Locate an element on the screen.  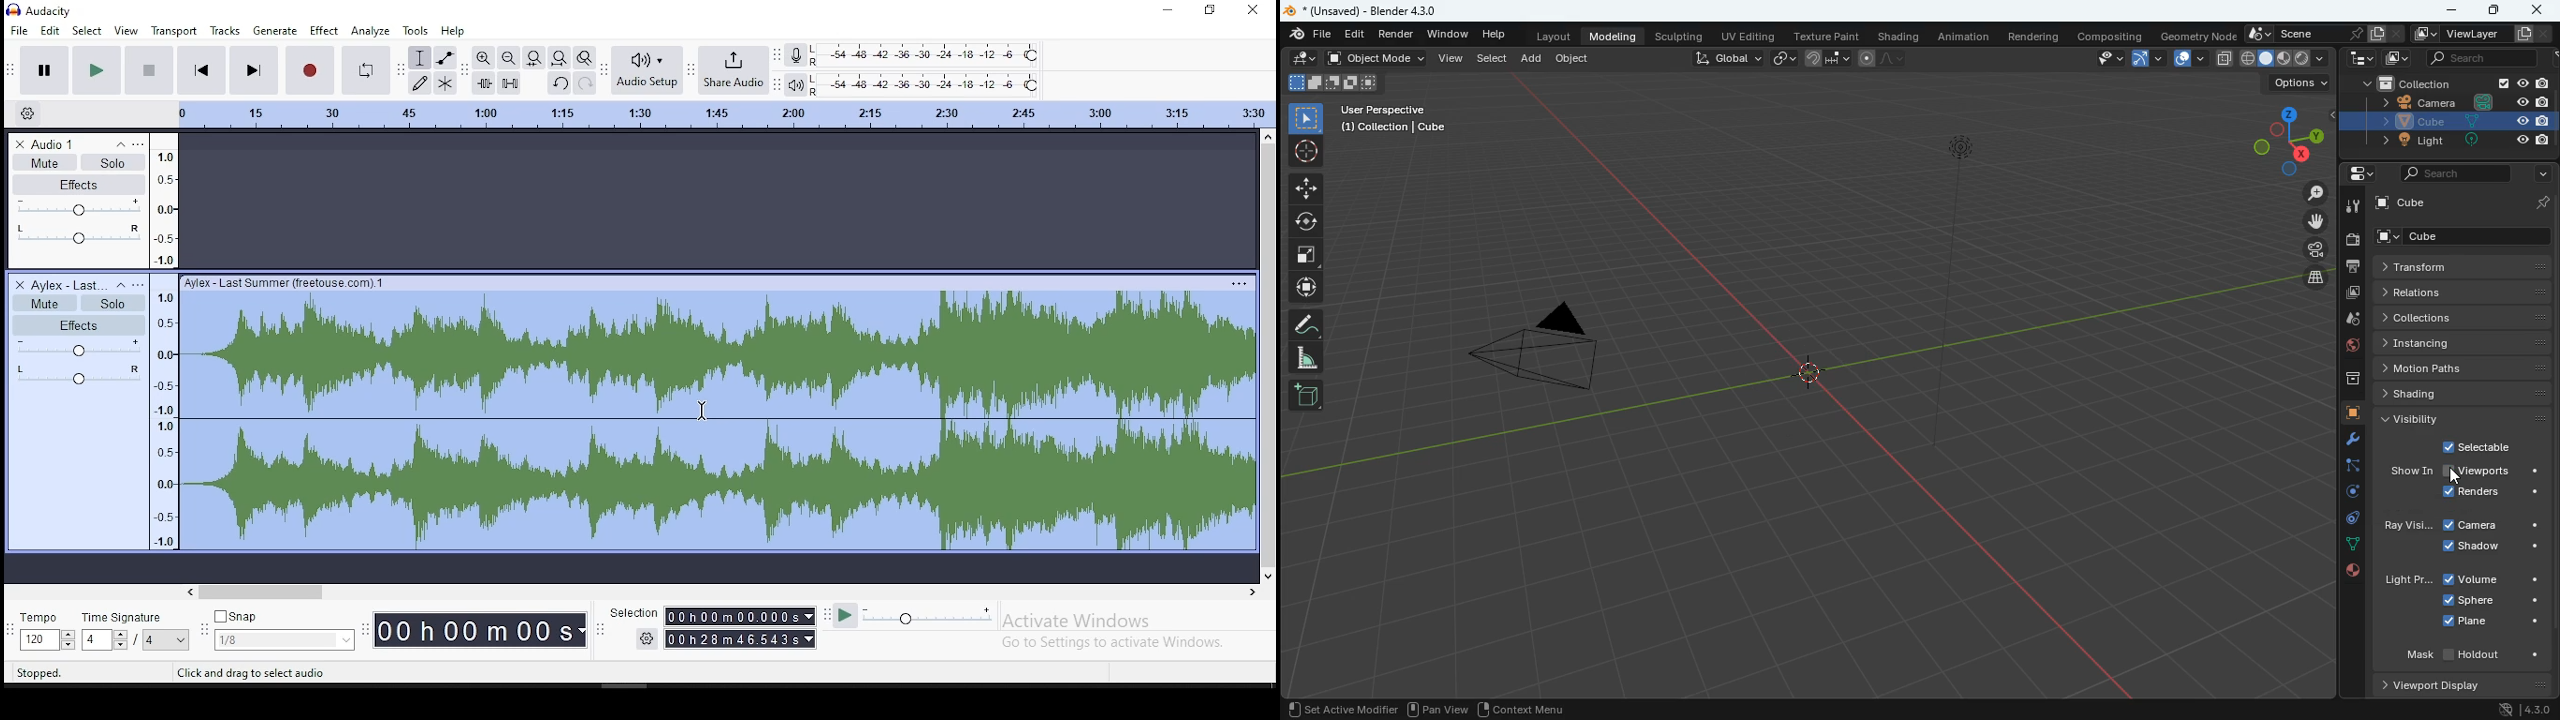
object is located at coordinates (1572, 57).